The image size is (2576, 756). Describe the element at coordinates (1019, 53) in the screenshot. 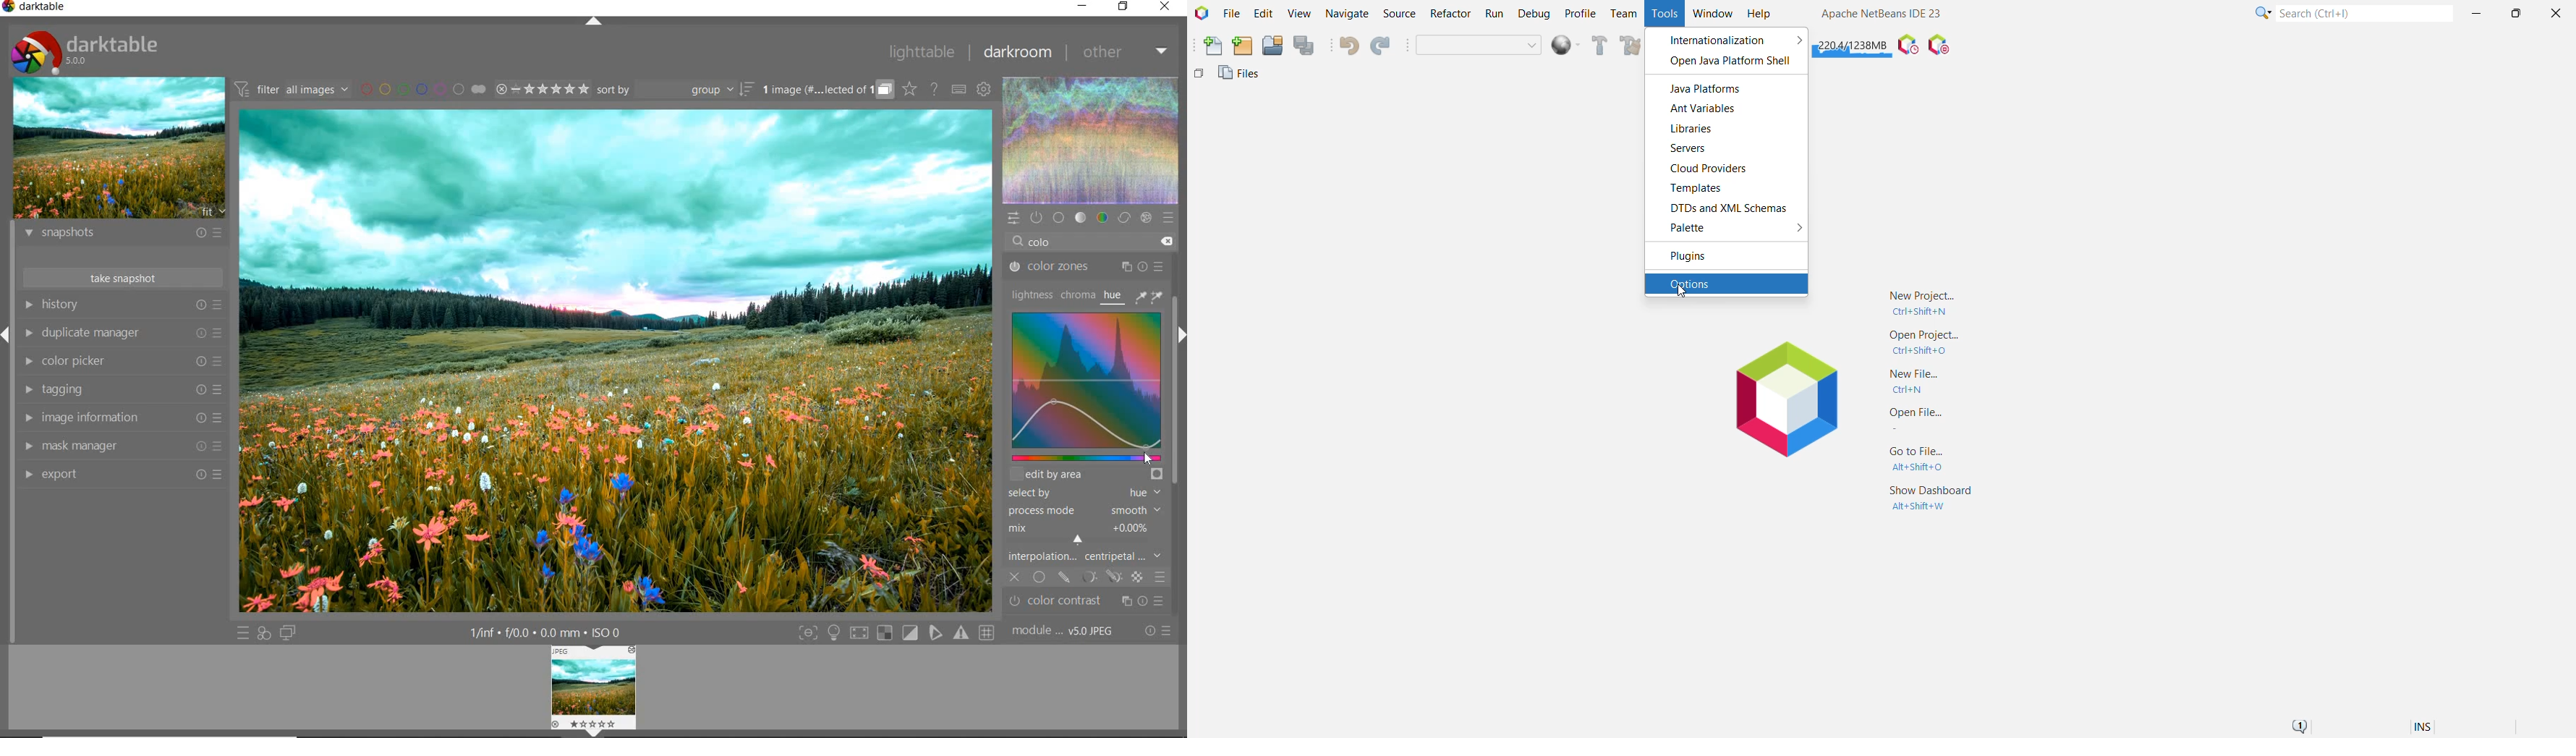

I see `darkroom` at that location.